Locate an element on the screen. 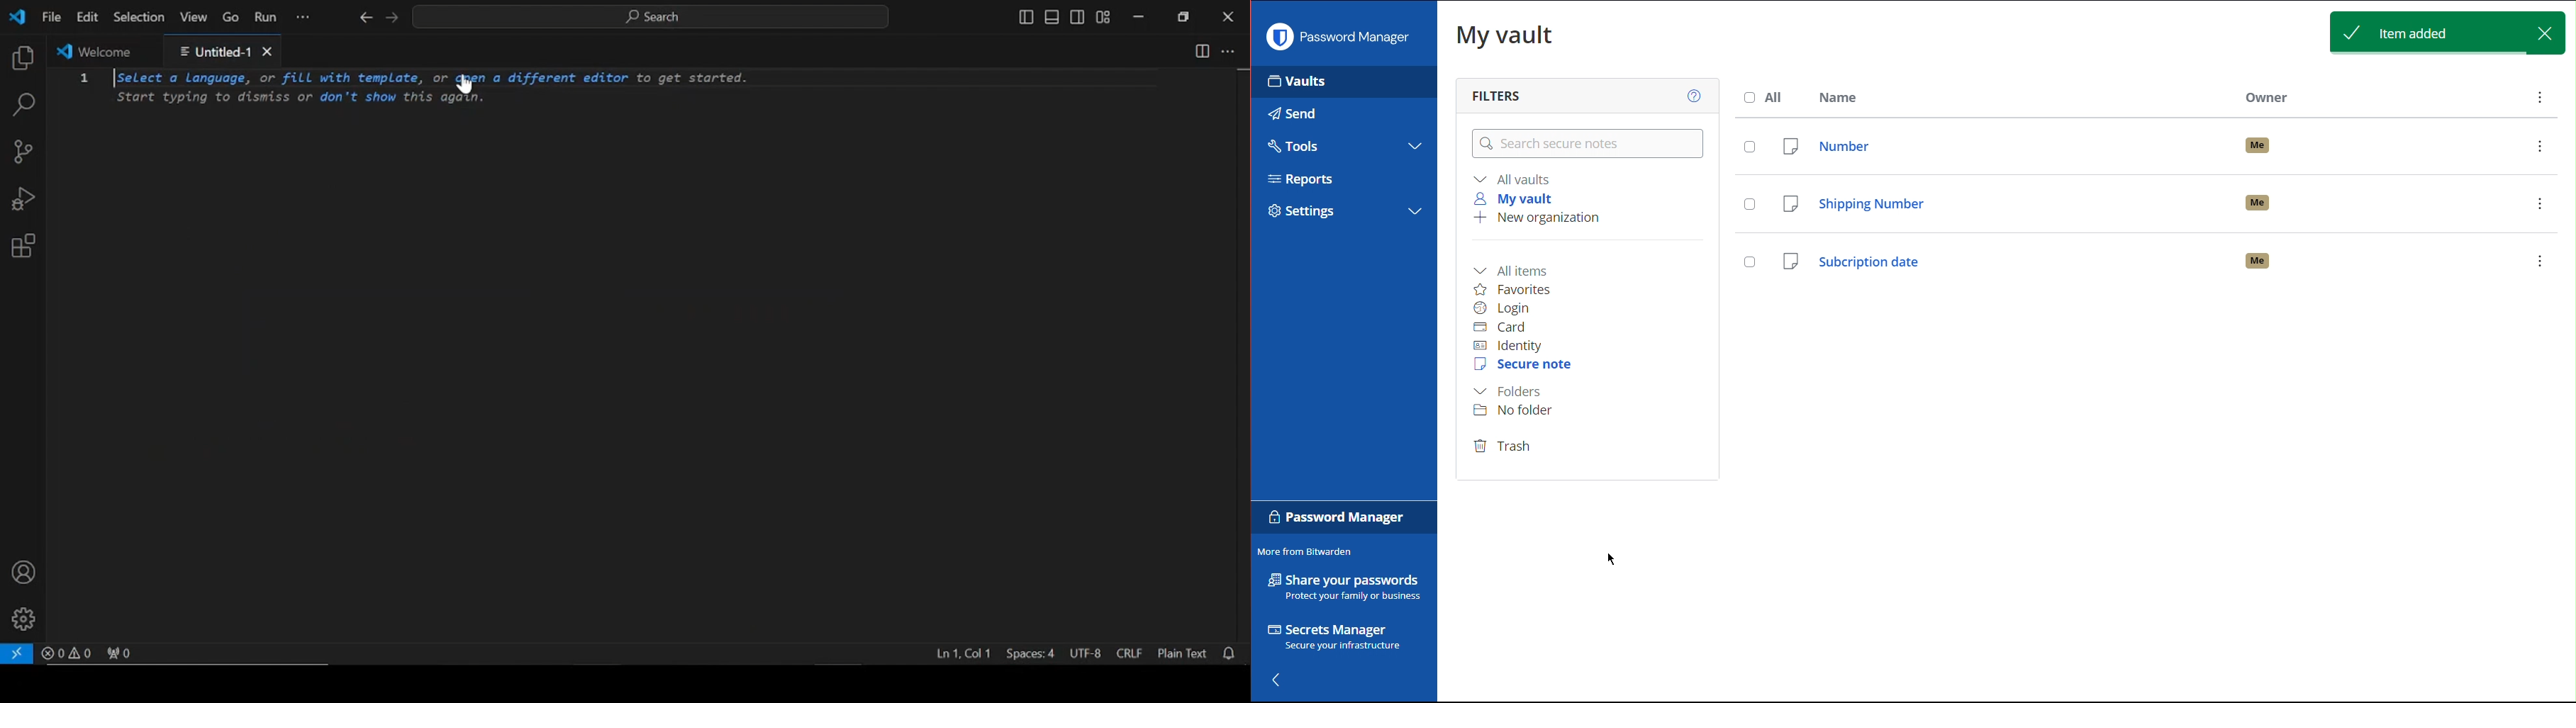  Send is located at coordinates (1292, 113).